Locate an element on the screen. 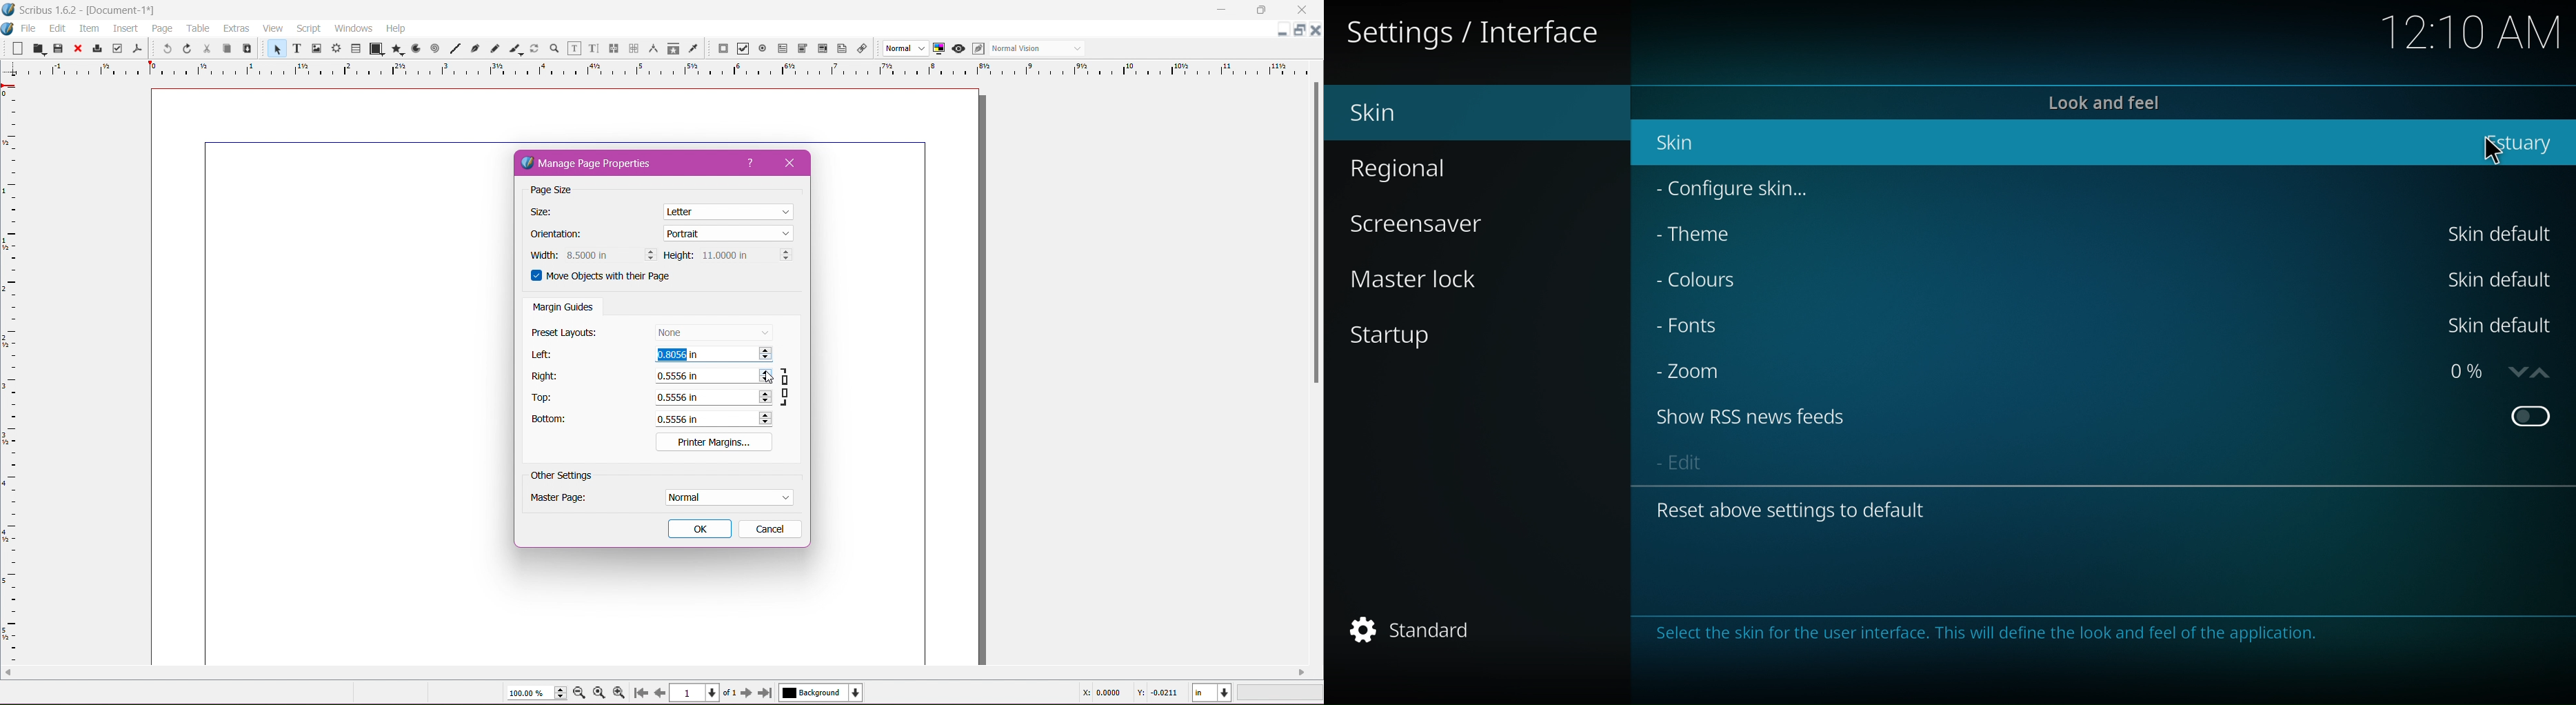  Item is located at coordinates (88, 28).